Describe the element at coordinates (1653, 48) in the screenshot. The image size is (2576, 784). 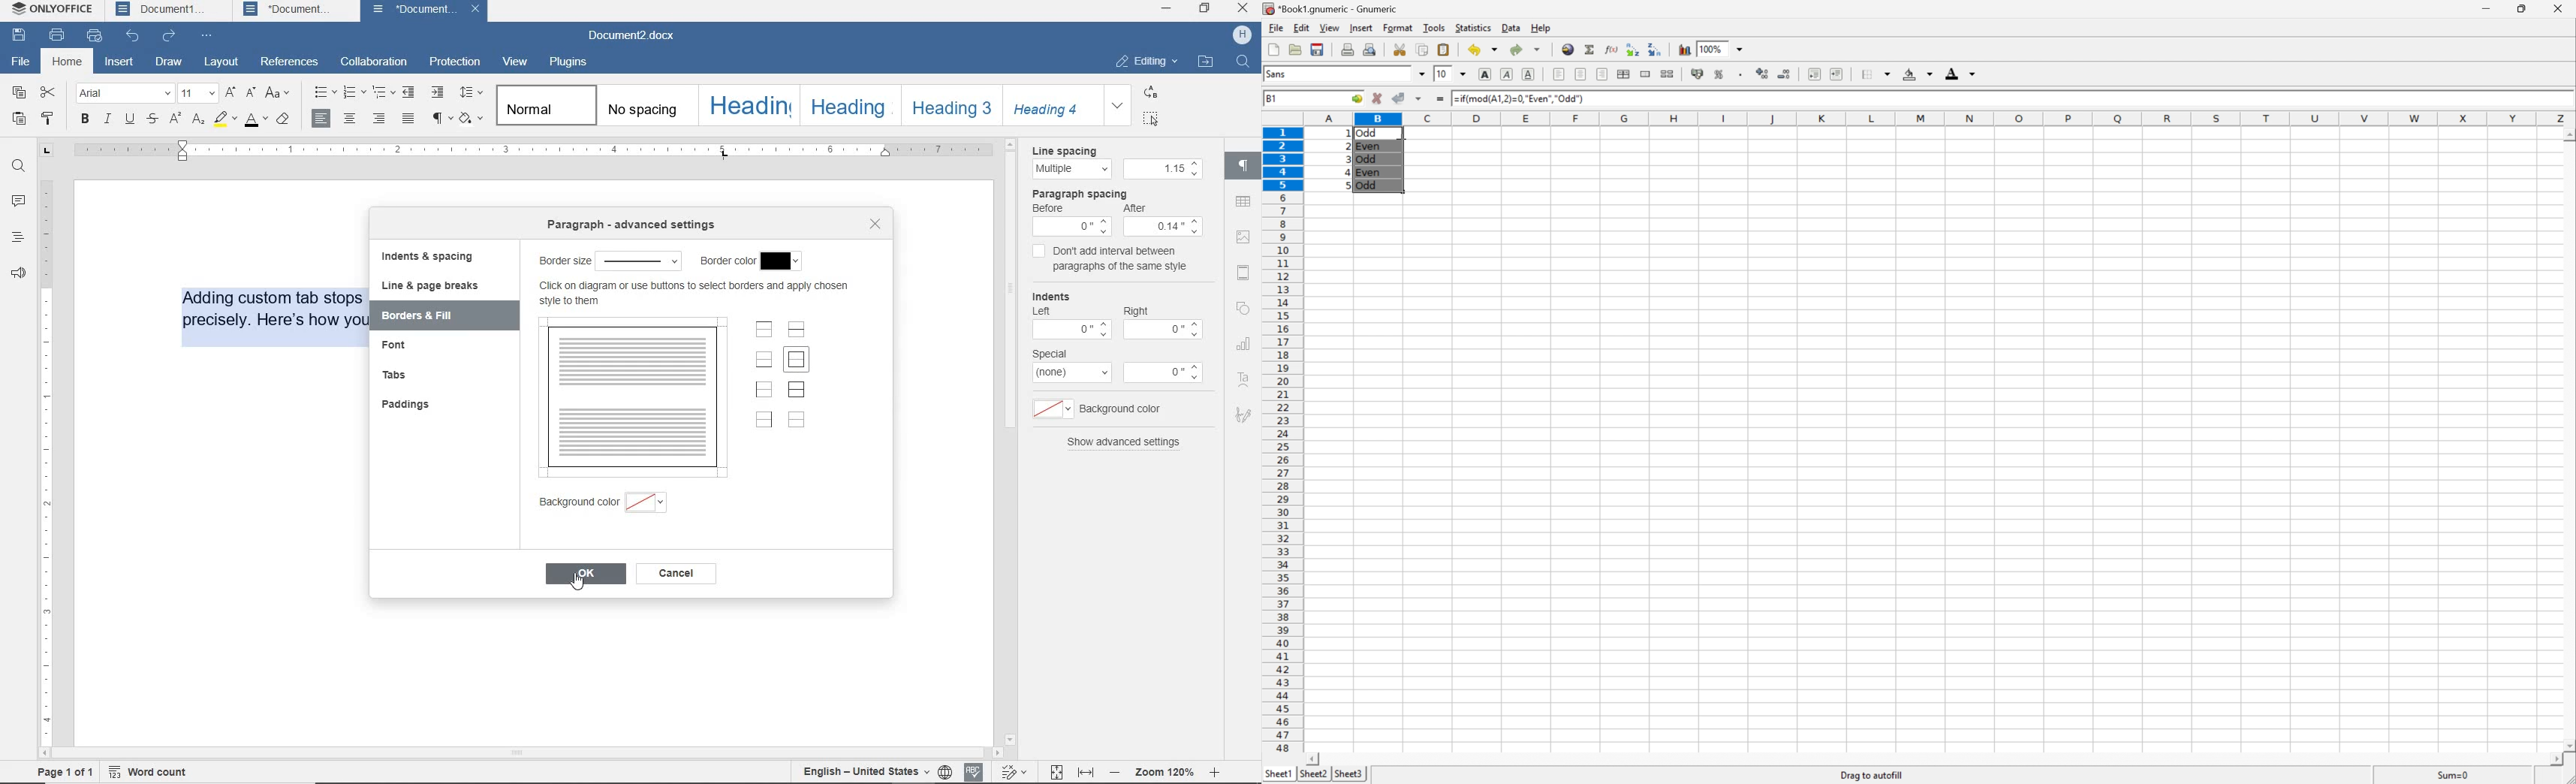
I see `Sort the selected region in descending order based on the first column selected` at that location.